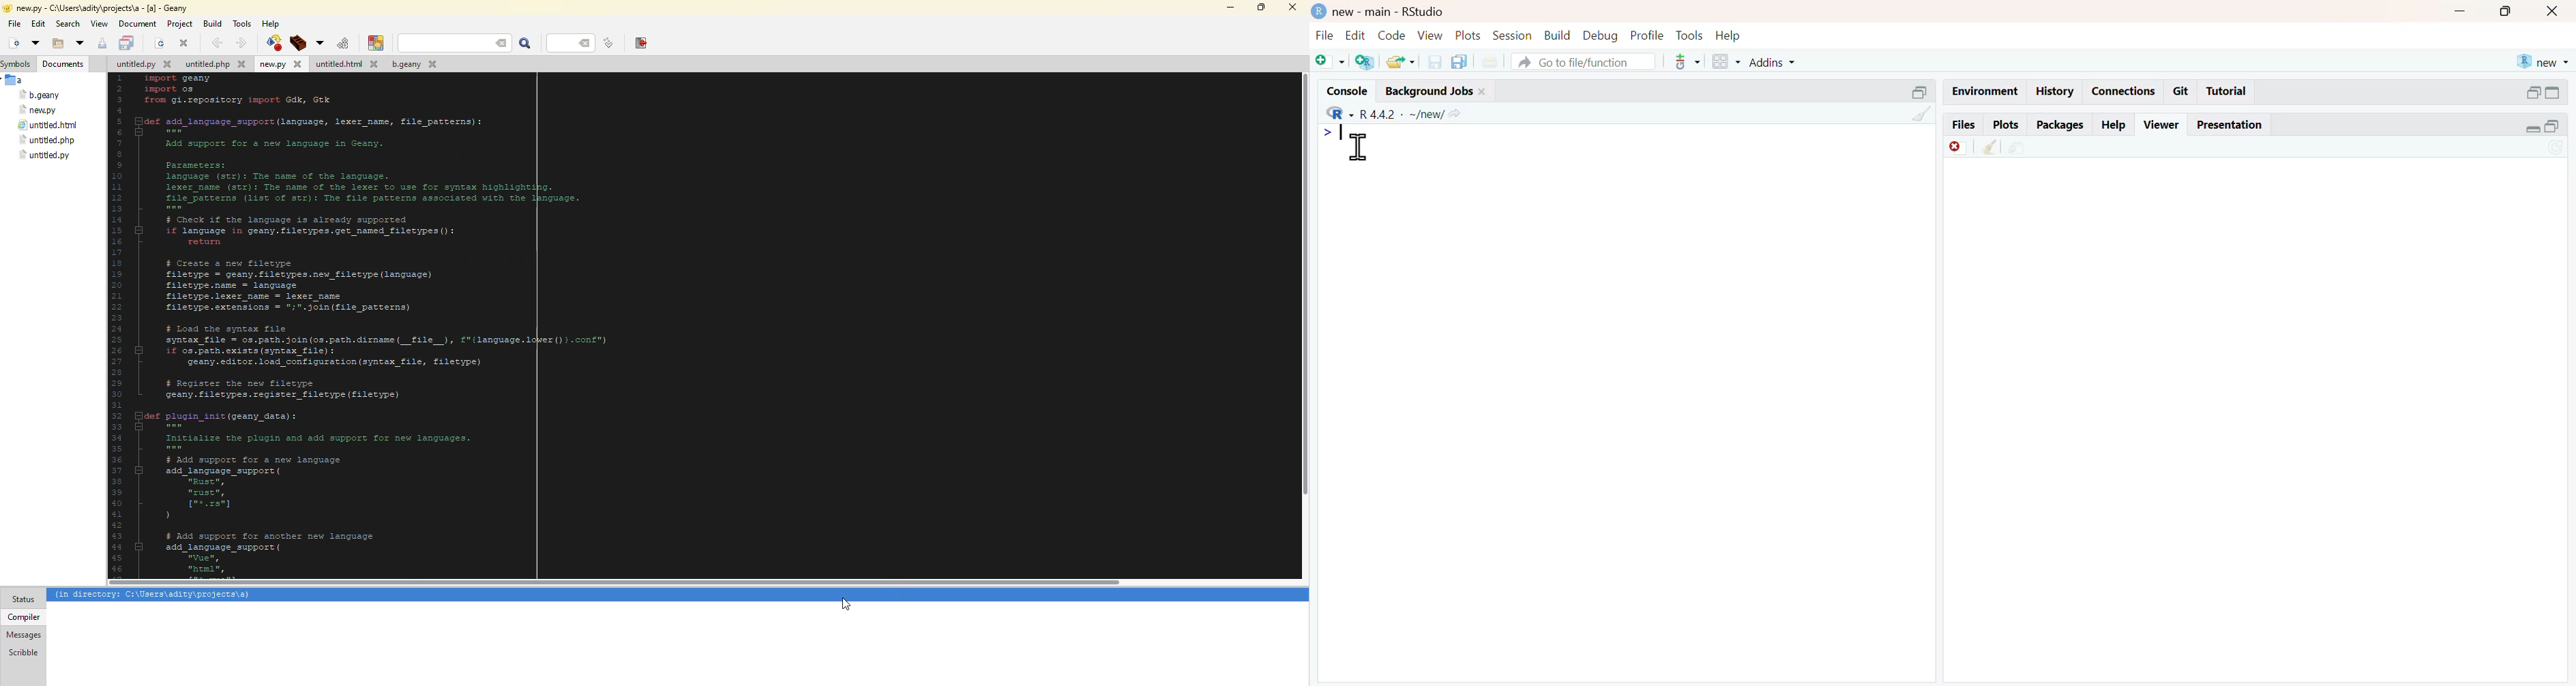 This screenshot has height=700, width=2576. I want to click on new, so click(2544, 62).